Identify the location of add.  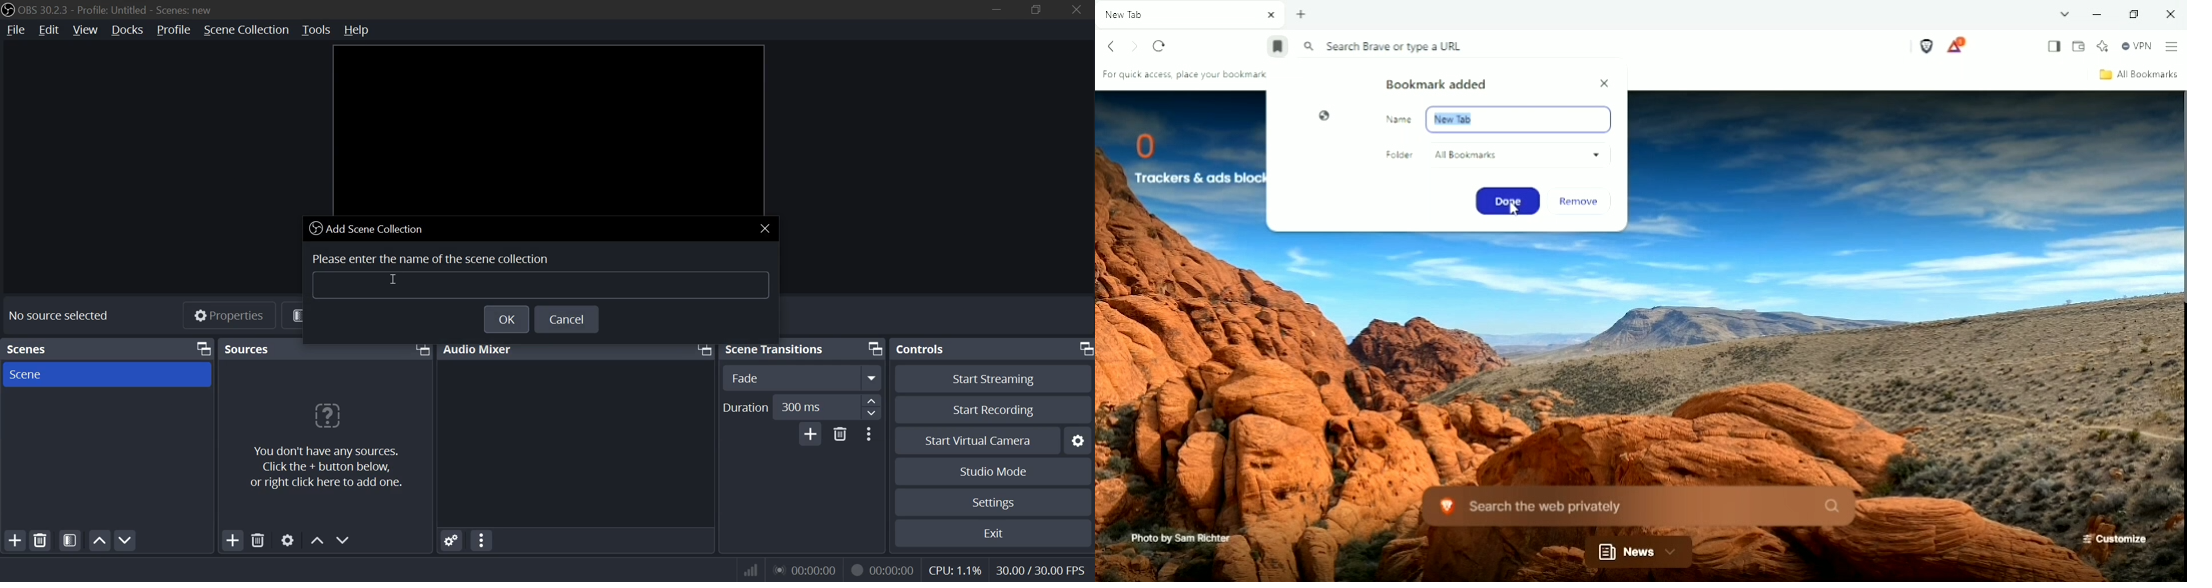
(17, 539).